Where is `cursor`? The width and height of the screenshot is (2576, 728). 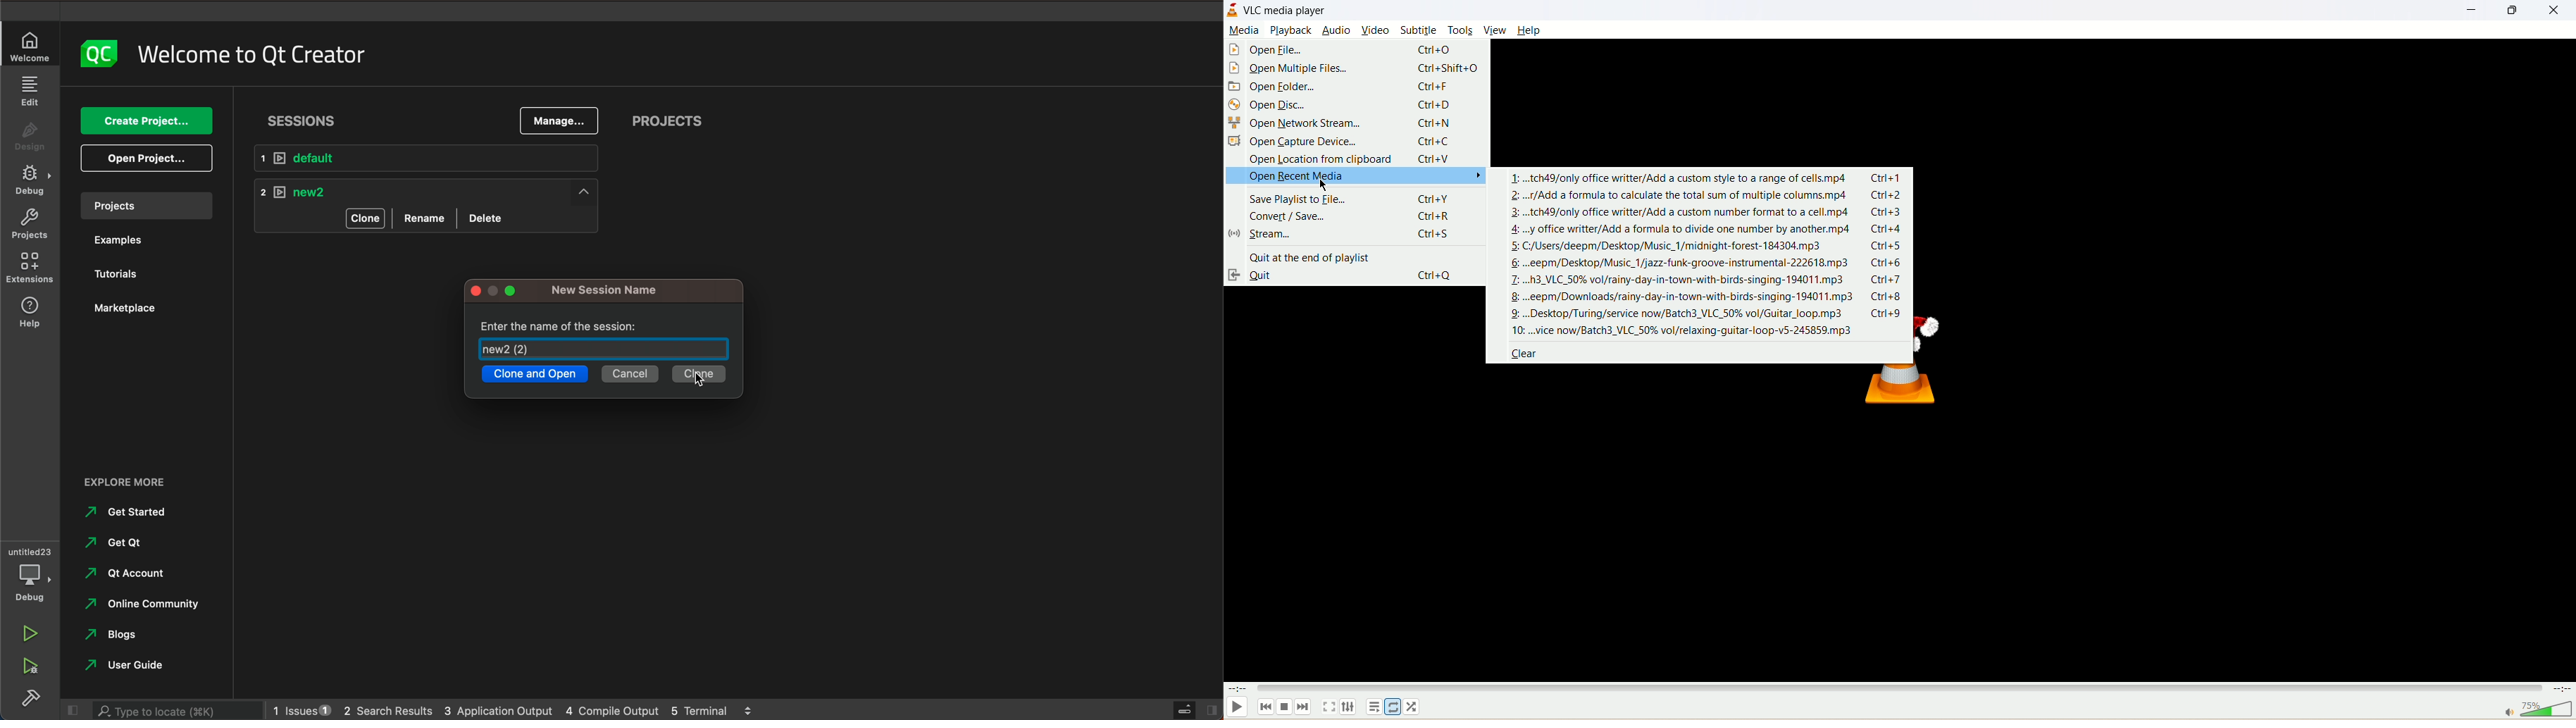
cursor is located at coordinates (1323, 187).